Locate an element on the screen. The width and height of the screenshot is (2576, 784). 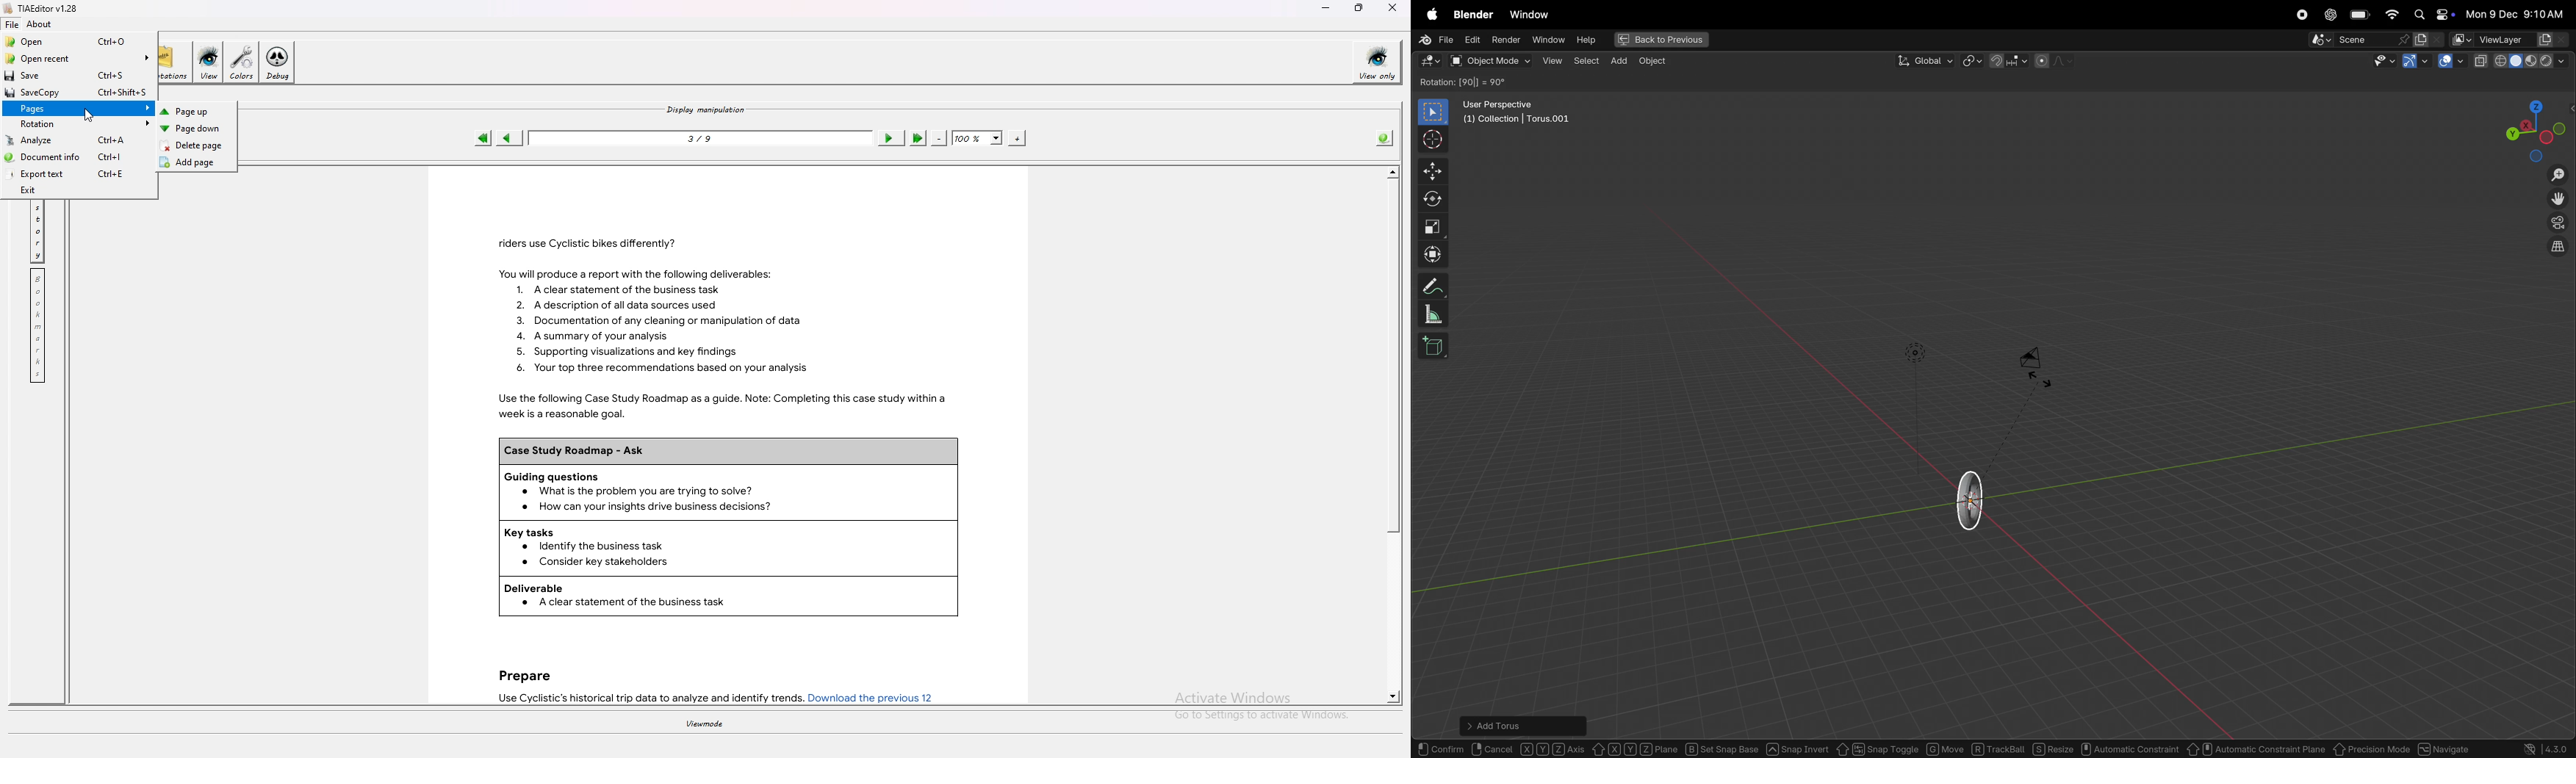
transform is located at coordinates (1435, 255).